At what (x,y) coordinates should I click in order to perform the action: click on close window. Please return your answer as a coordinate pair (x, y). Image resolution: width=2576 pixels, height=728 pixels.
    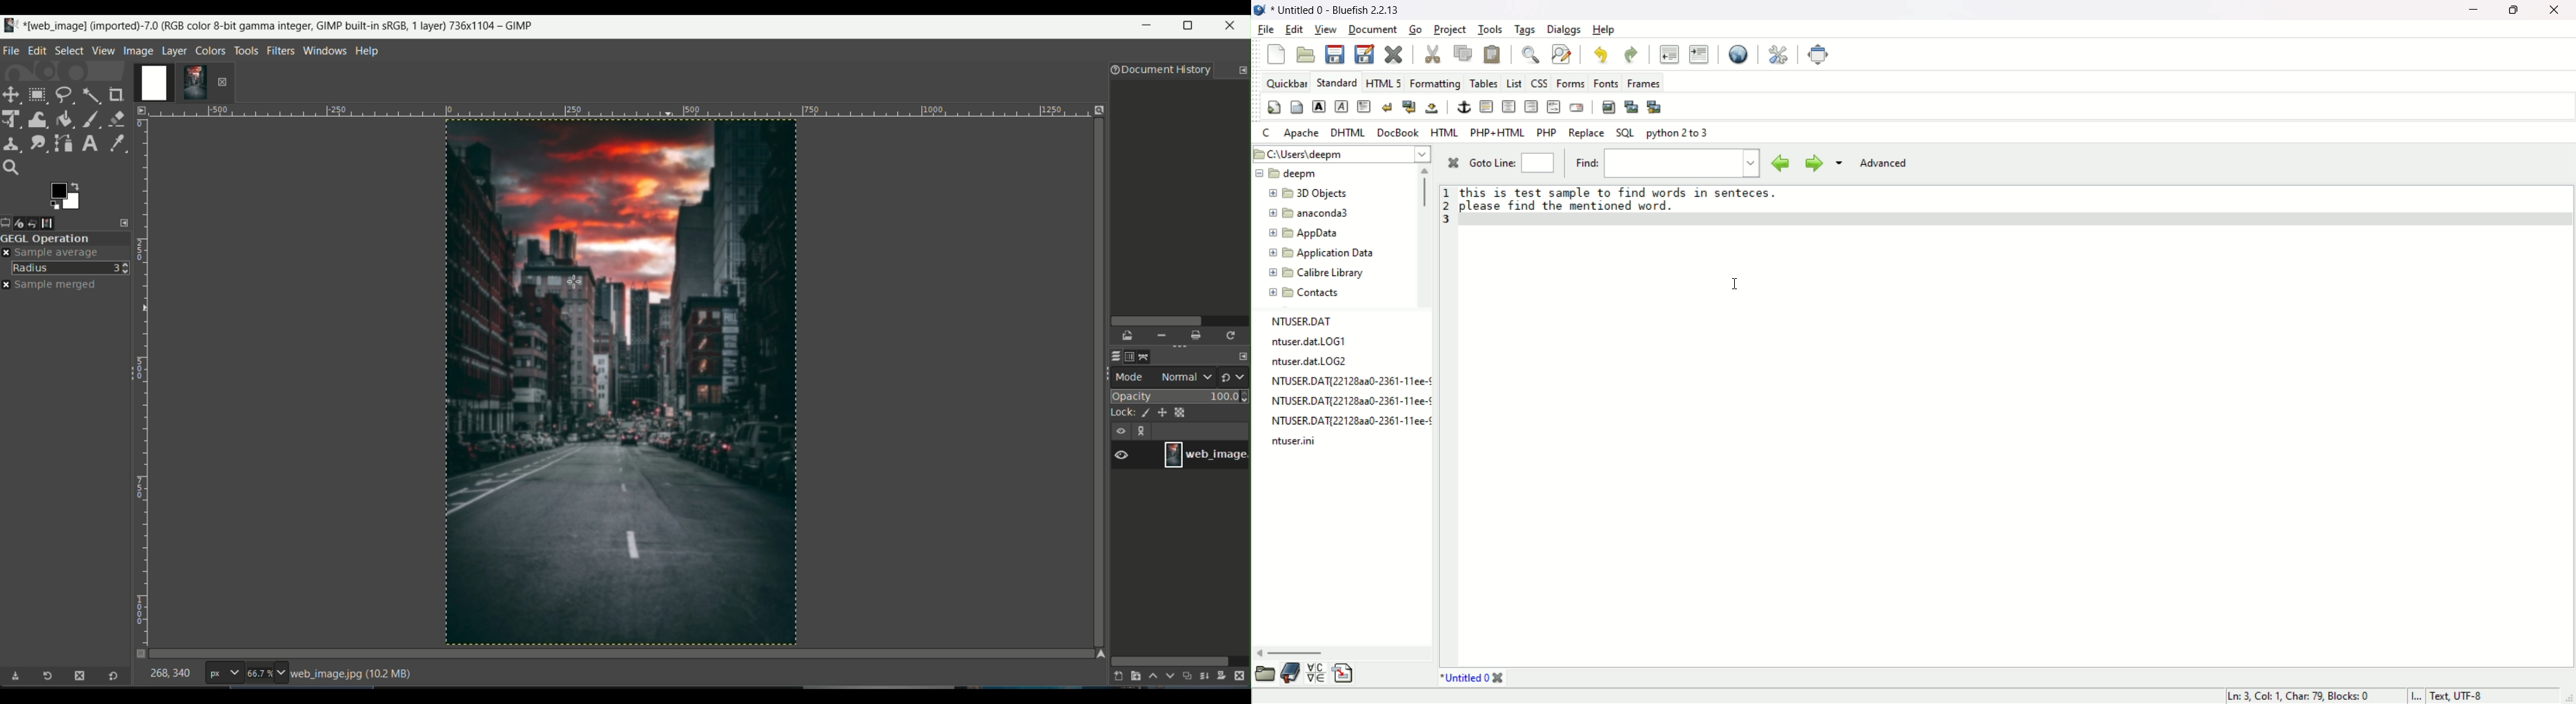
    Looking at the image, I should click on (1233, 27).